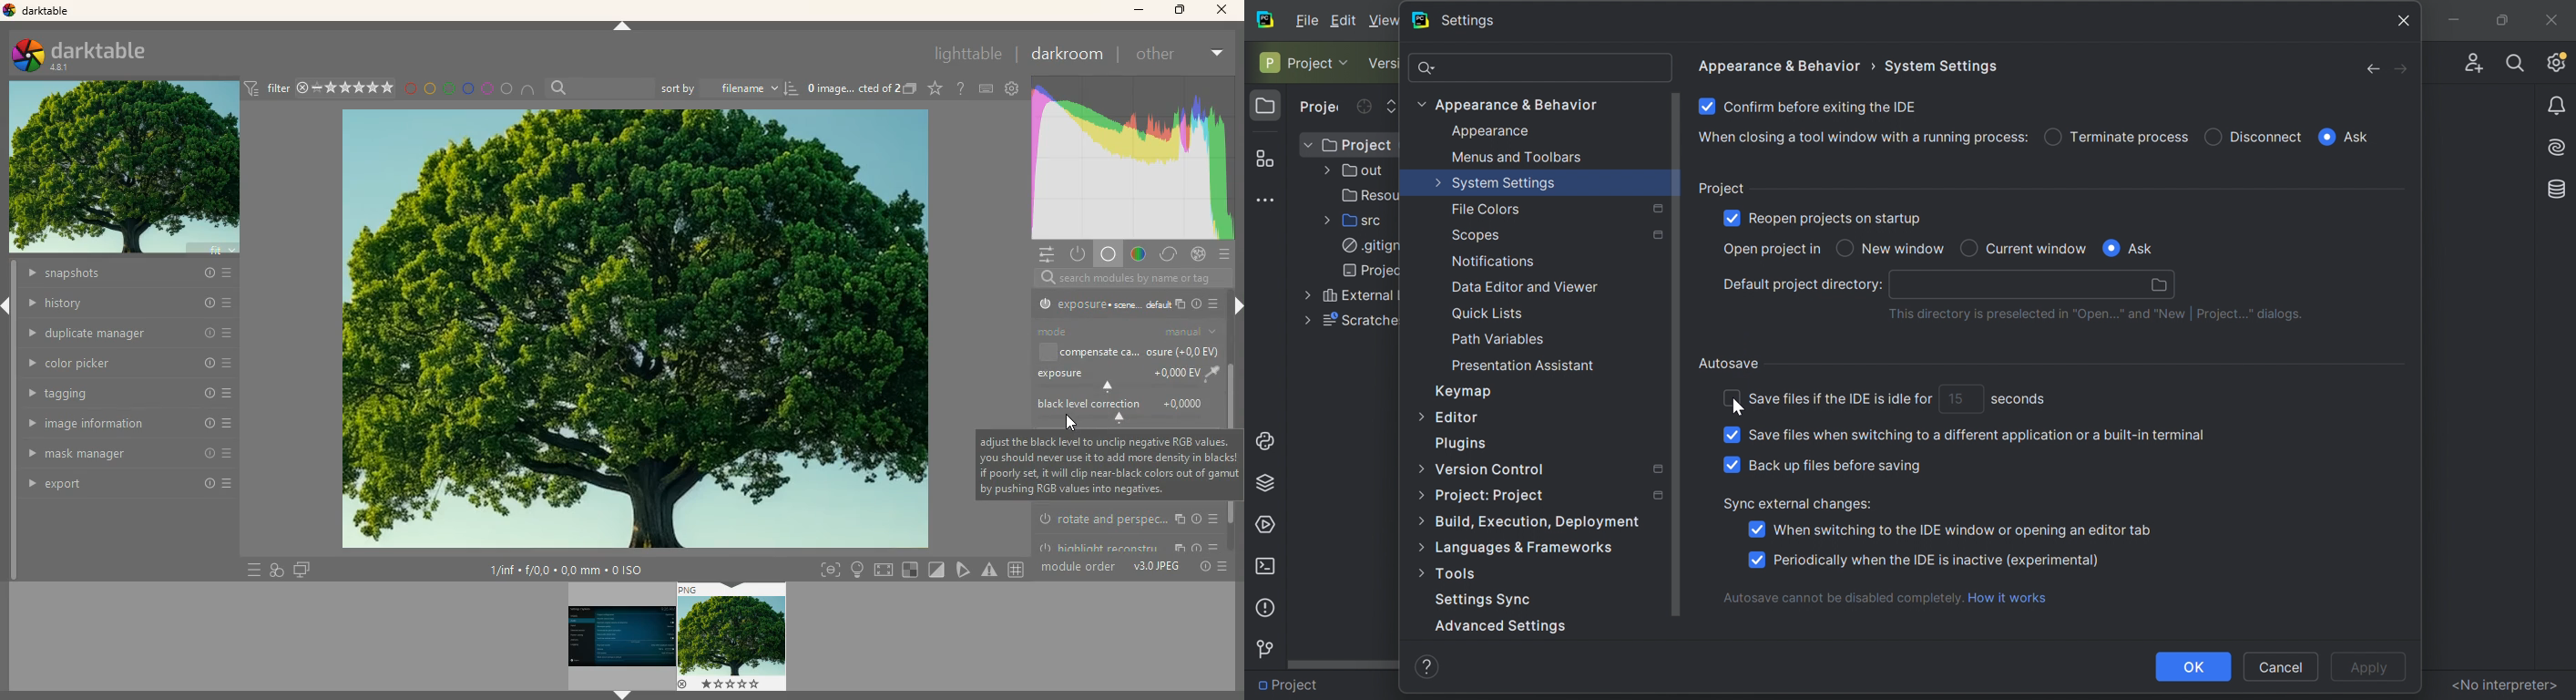  I want to click on arrow, so click(623, 695).